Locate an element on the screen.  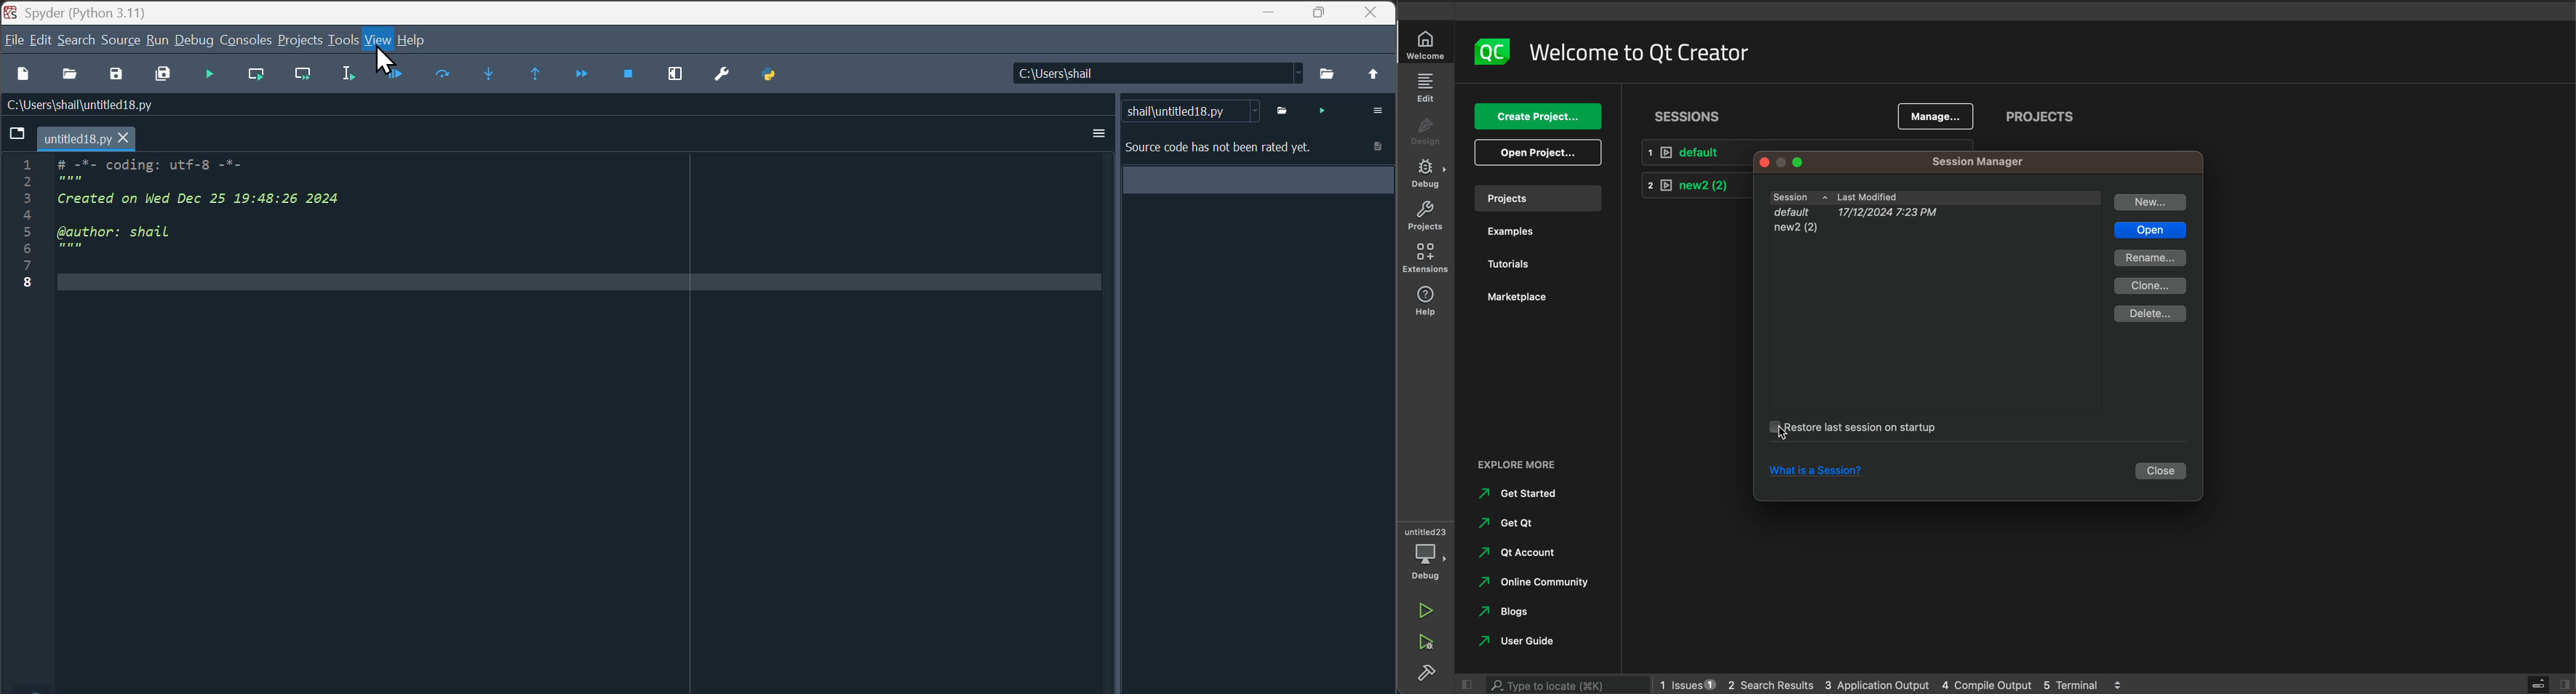
Continue execution till next function is located at coordinates (582, 81).